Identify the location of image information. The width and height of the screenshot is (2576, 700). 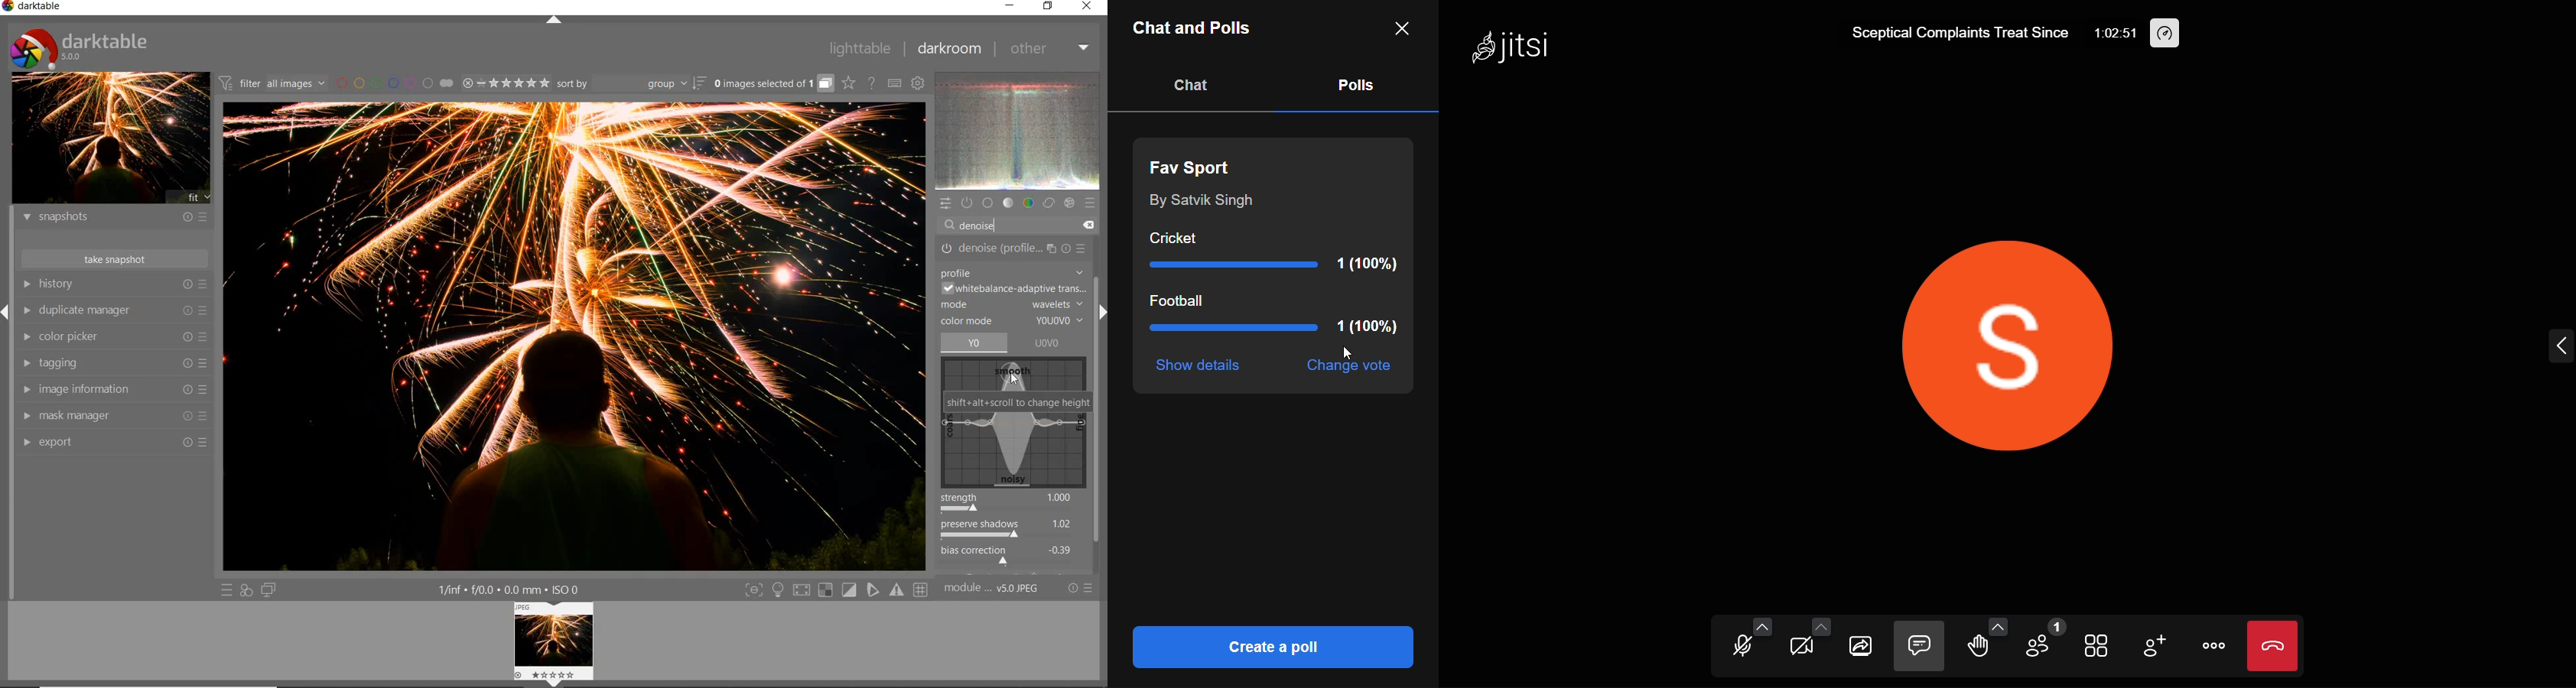
(114, 389).